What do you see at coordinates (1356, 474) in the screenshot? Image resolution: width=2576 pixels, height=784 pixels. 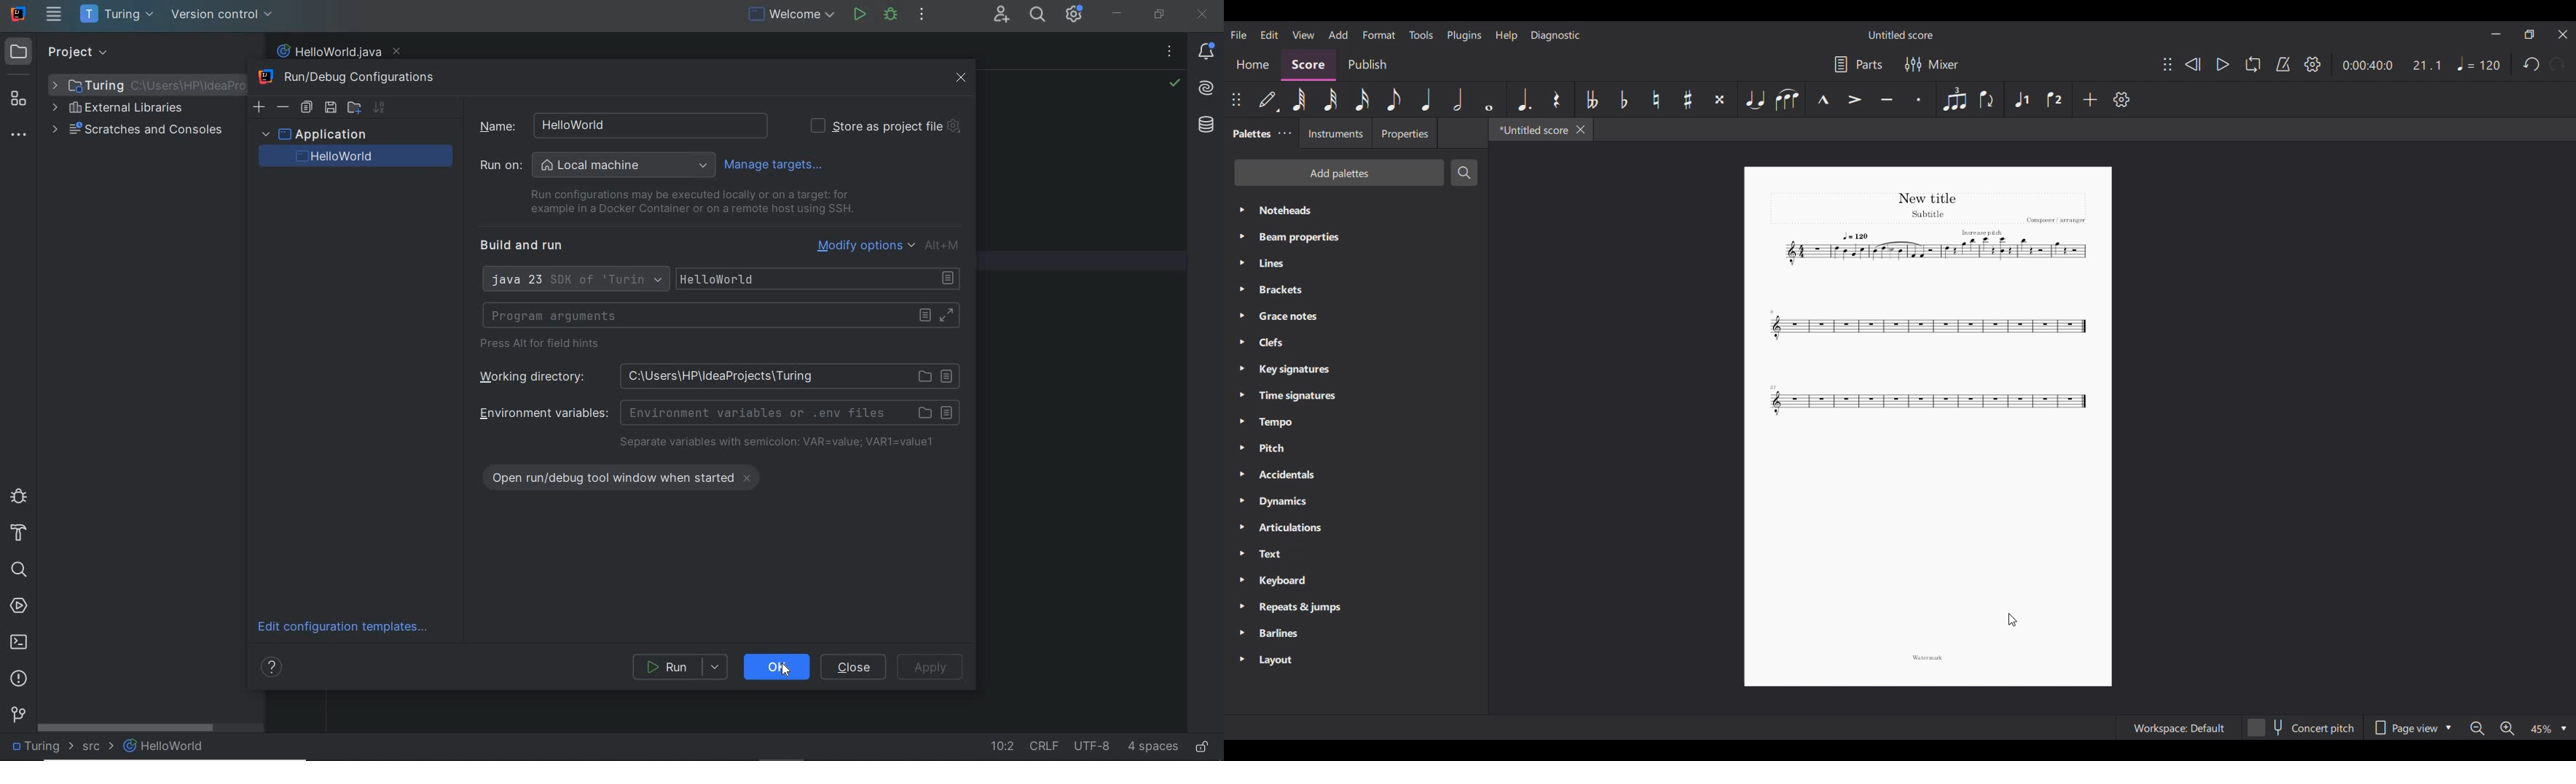 I see `Accidentals` at bounding box center [1356, 474].